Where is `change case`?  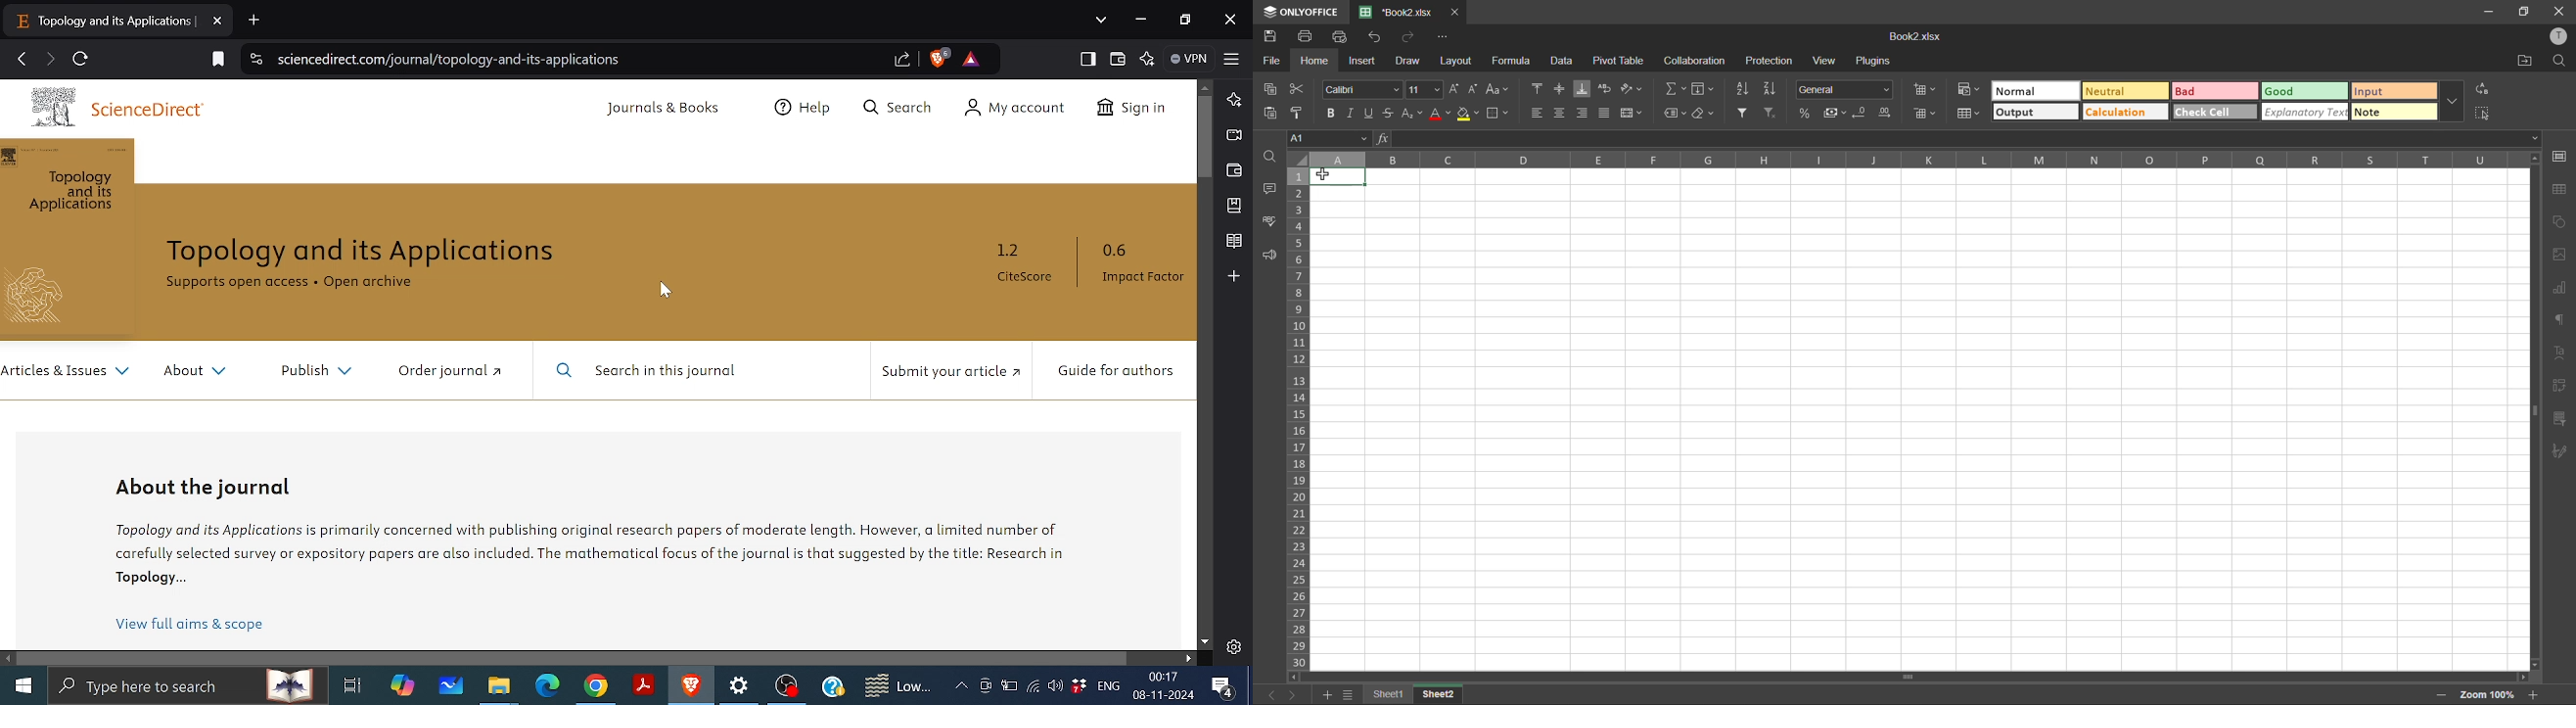
change case is located at coordinates (1495, 89).